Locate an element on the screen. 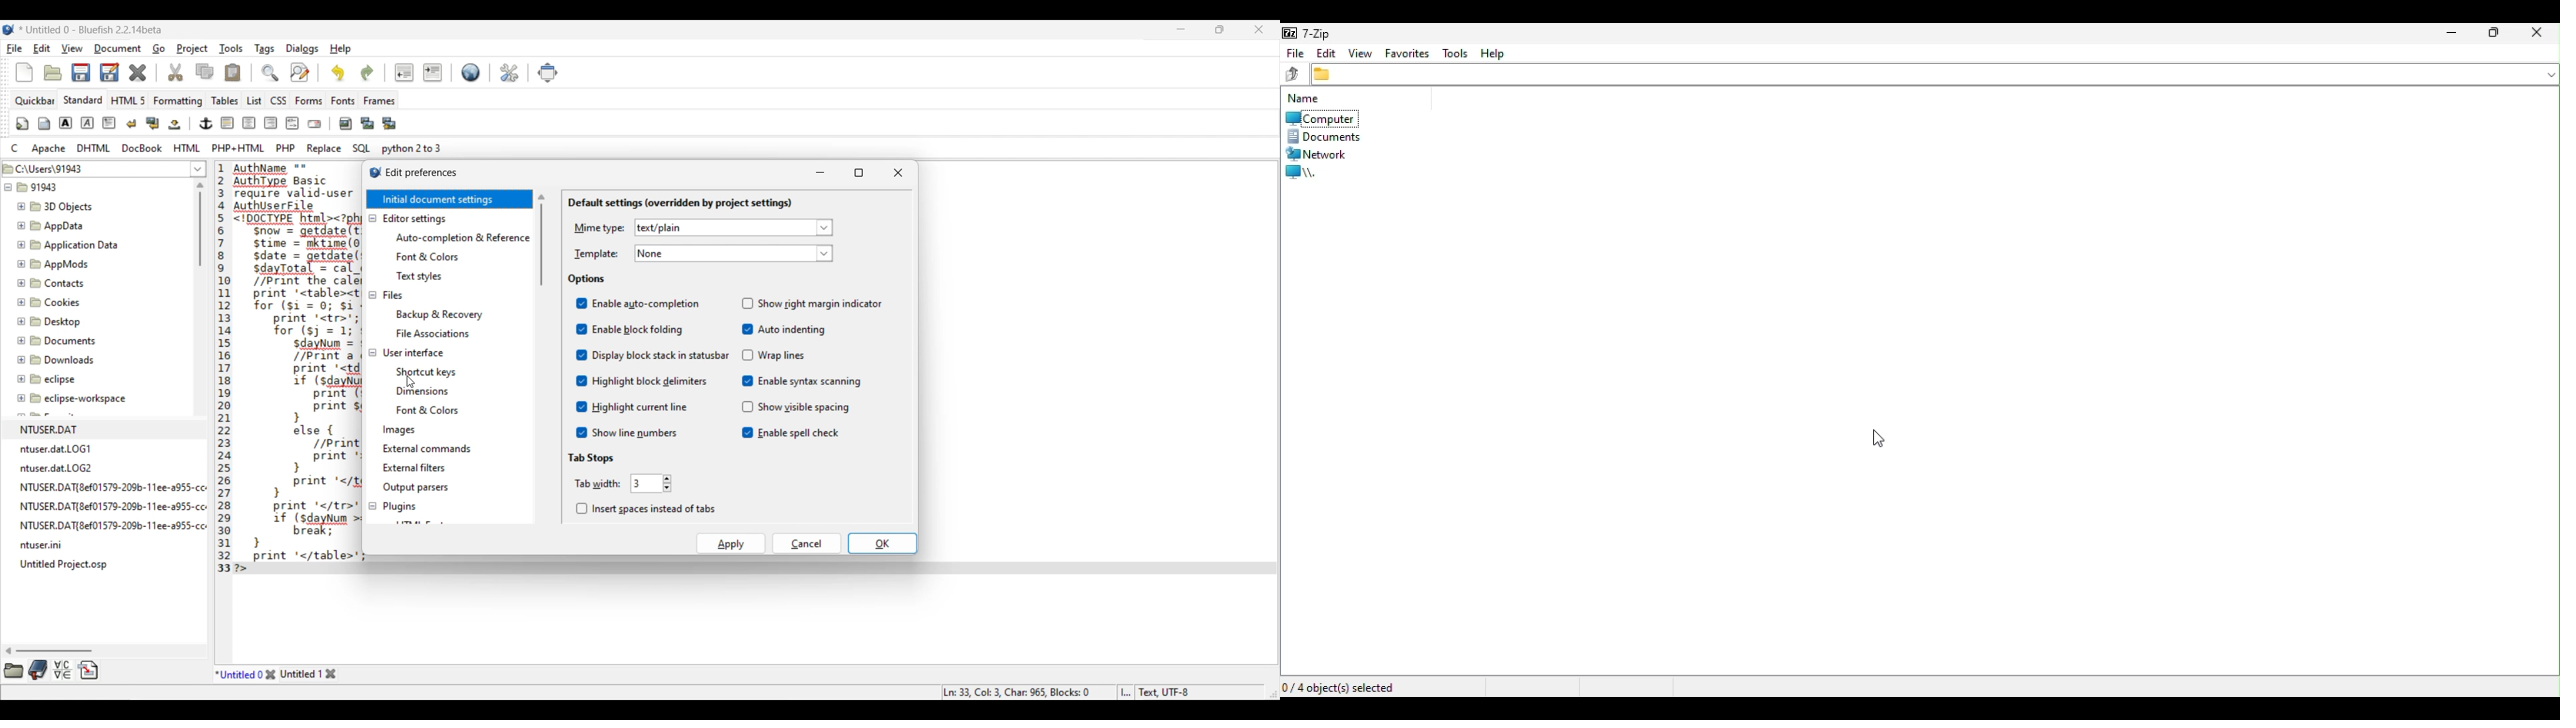  Untitled Project.osp is located at coordinates (67, 565).